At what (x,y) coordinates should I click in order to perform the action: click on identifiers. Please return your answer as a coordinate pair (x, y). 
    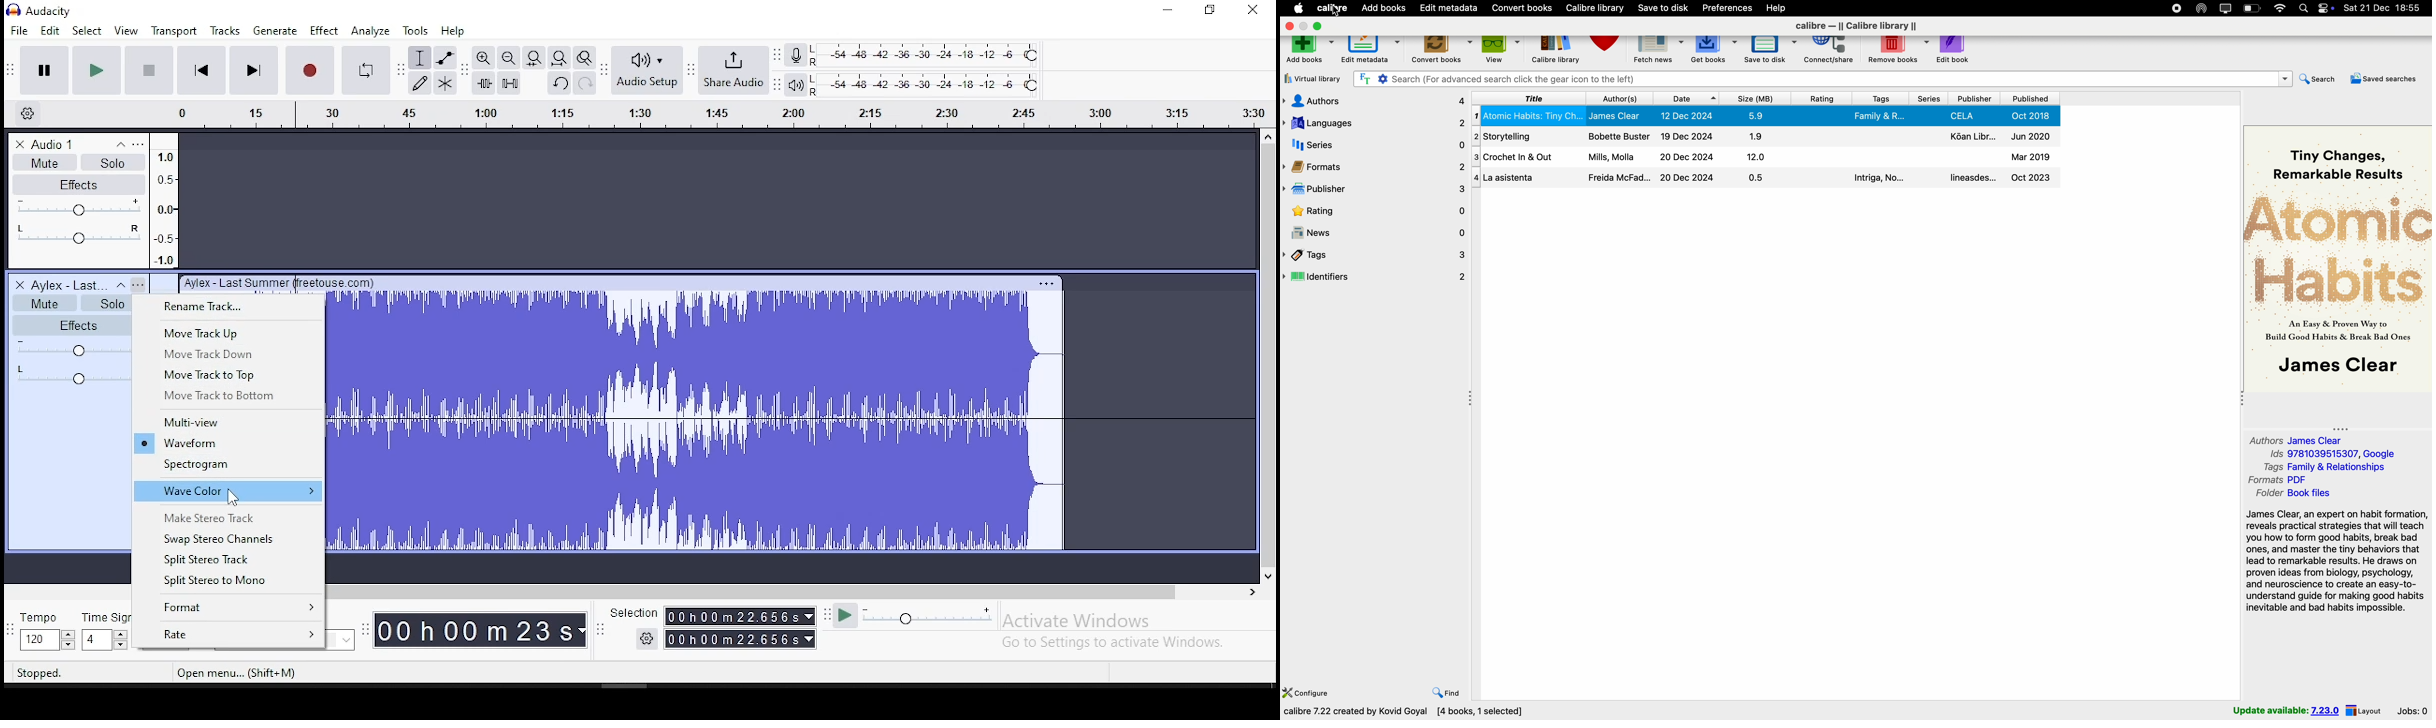
    Looking at the image, I should click on (1375, 278).